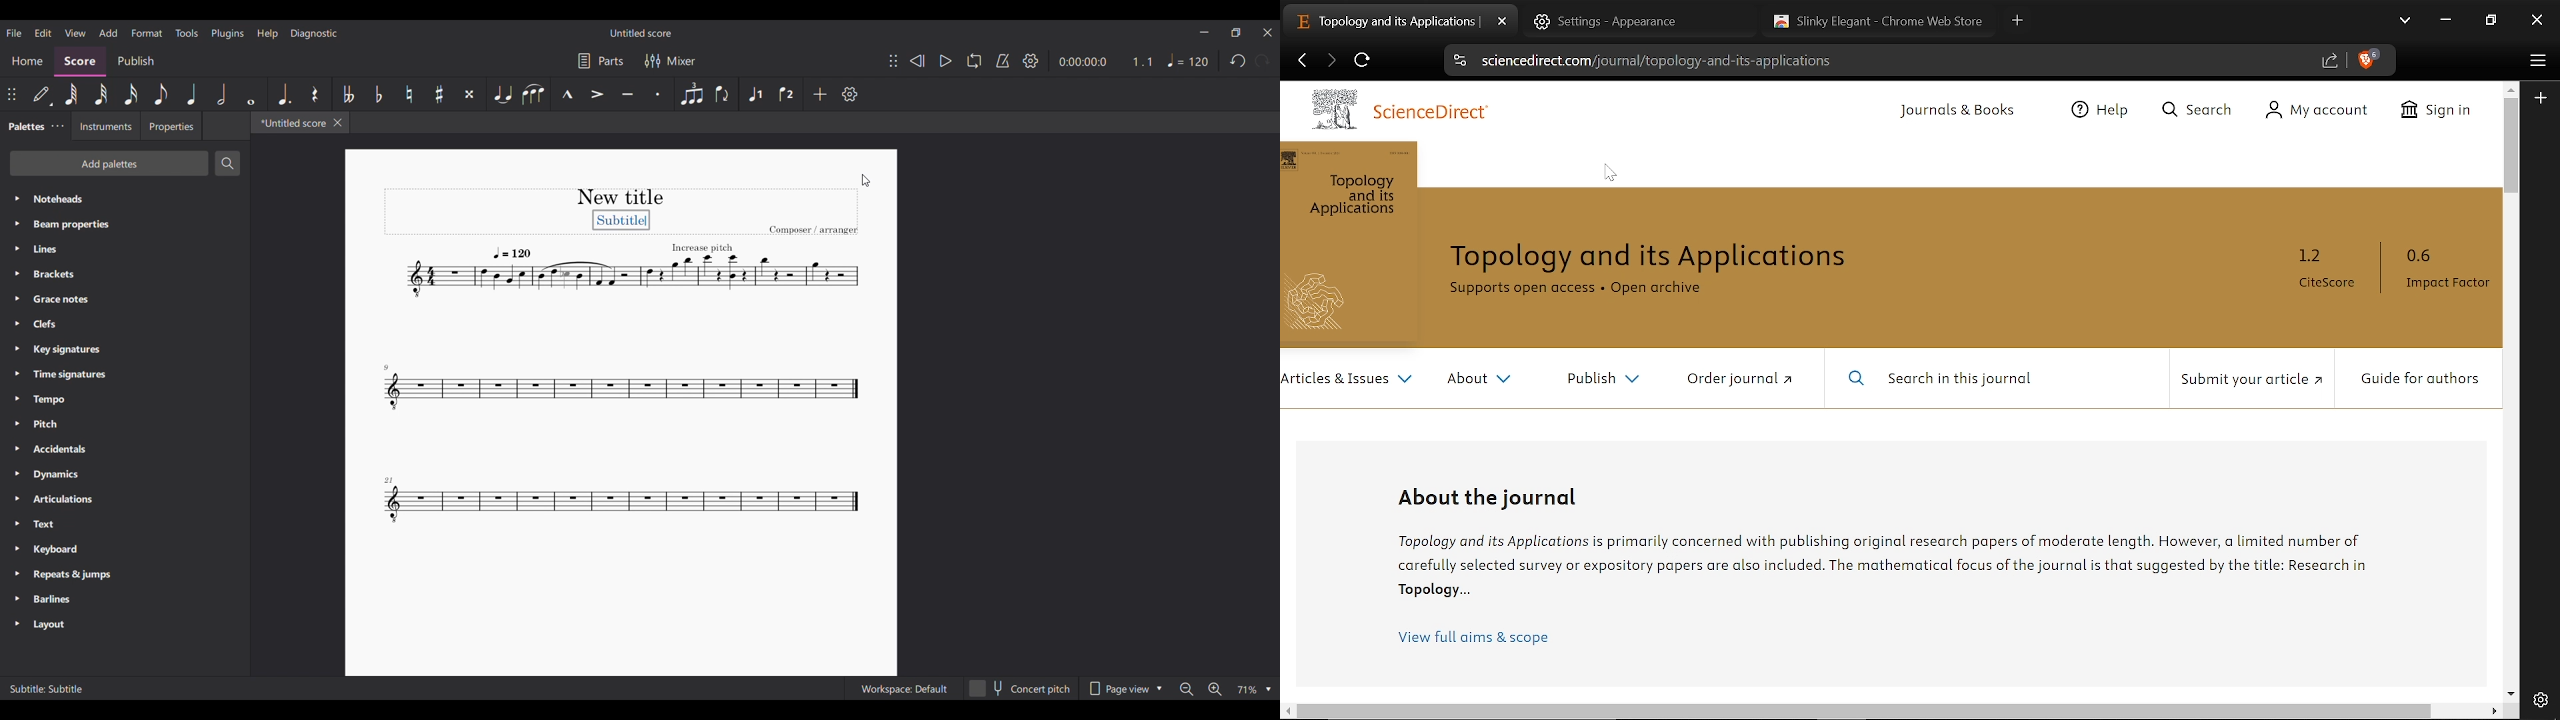 The image size is (2576, 728). Describe the element at coordinates (125, 525) in the screenshot. I see `Text` at that location.